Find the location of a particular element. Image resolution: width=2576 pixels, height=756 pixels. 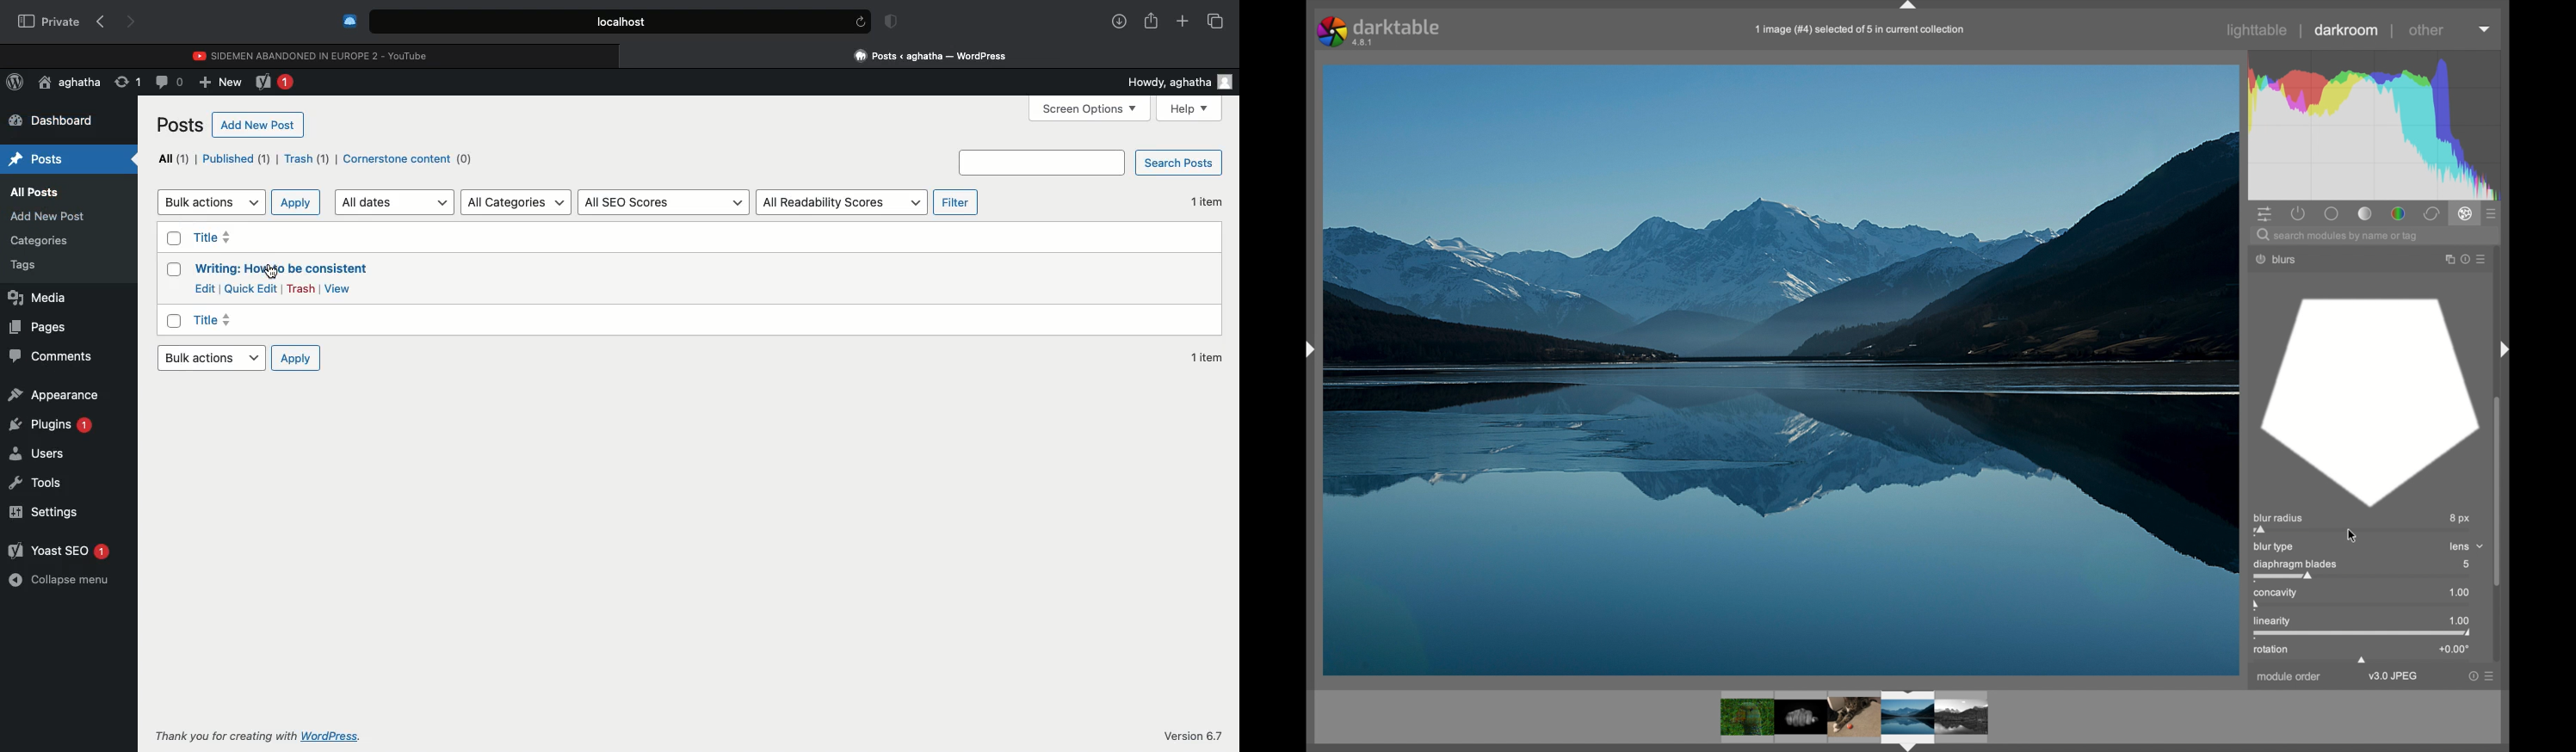

show quick access  panel is located at coordinates (2265, 213).